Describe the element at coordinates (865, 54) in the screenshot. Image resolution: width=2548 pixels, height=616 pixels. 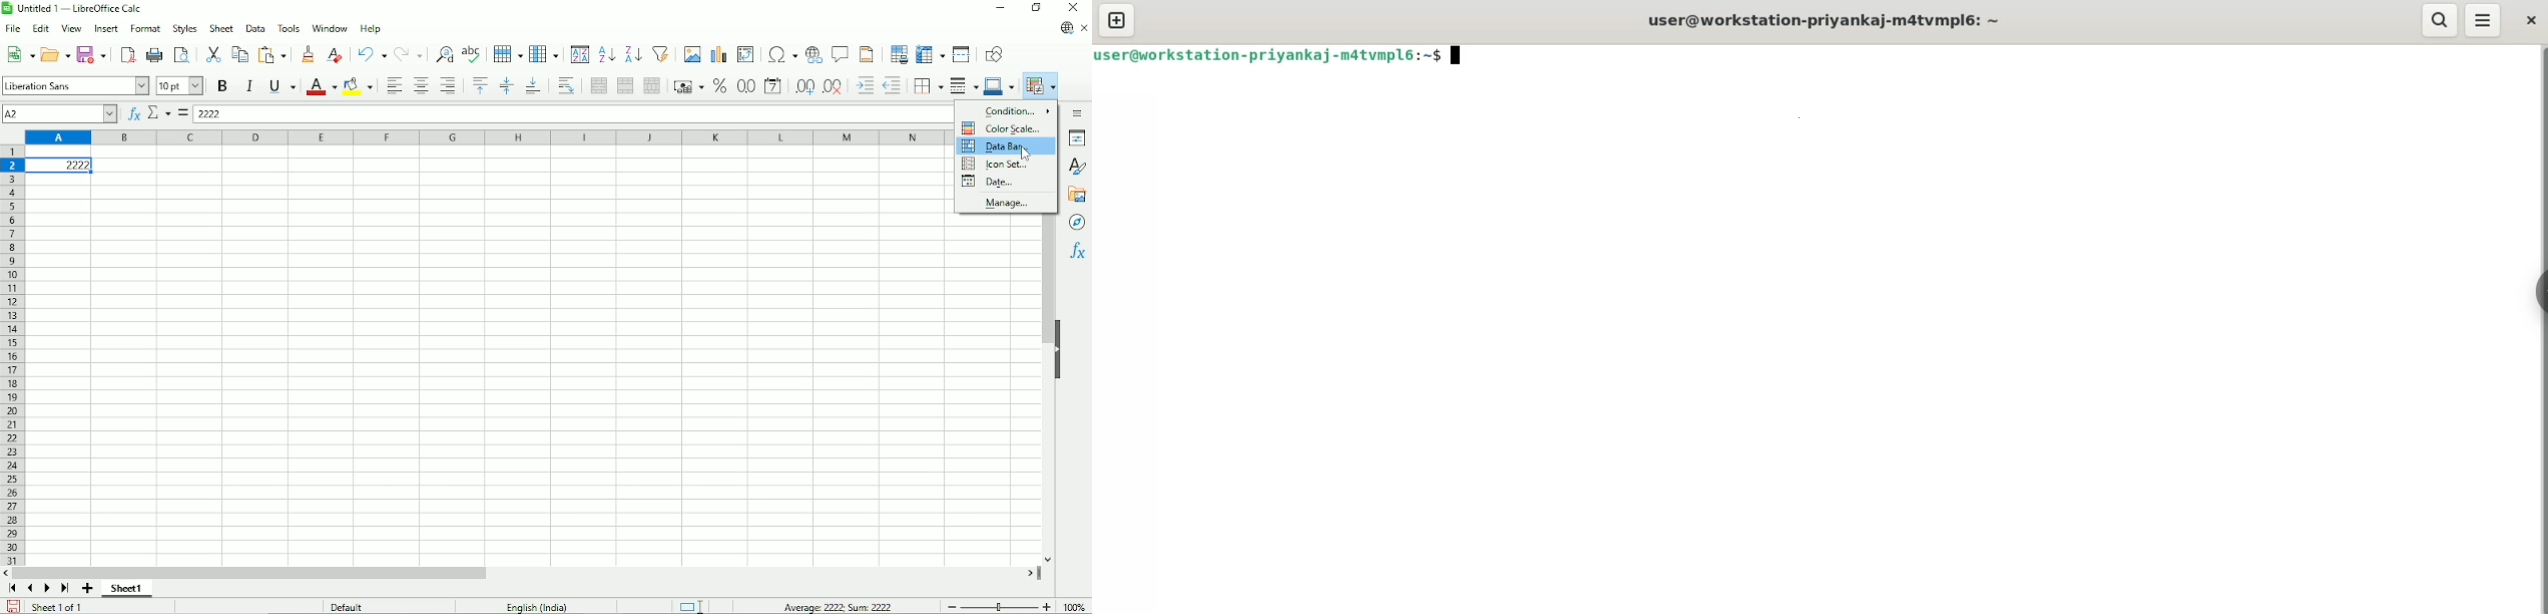
I see `Headers and footers` at that location.